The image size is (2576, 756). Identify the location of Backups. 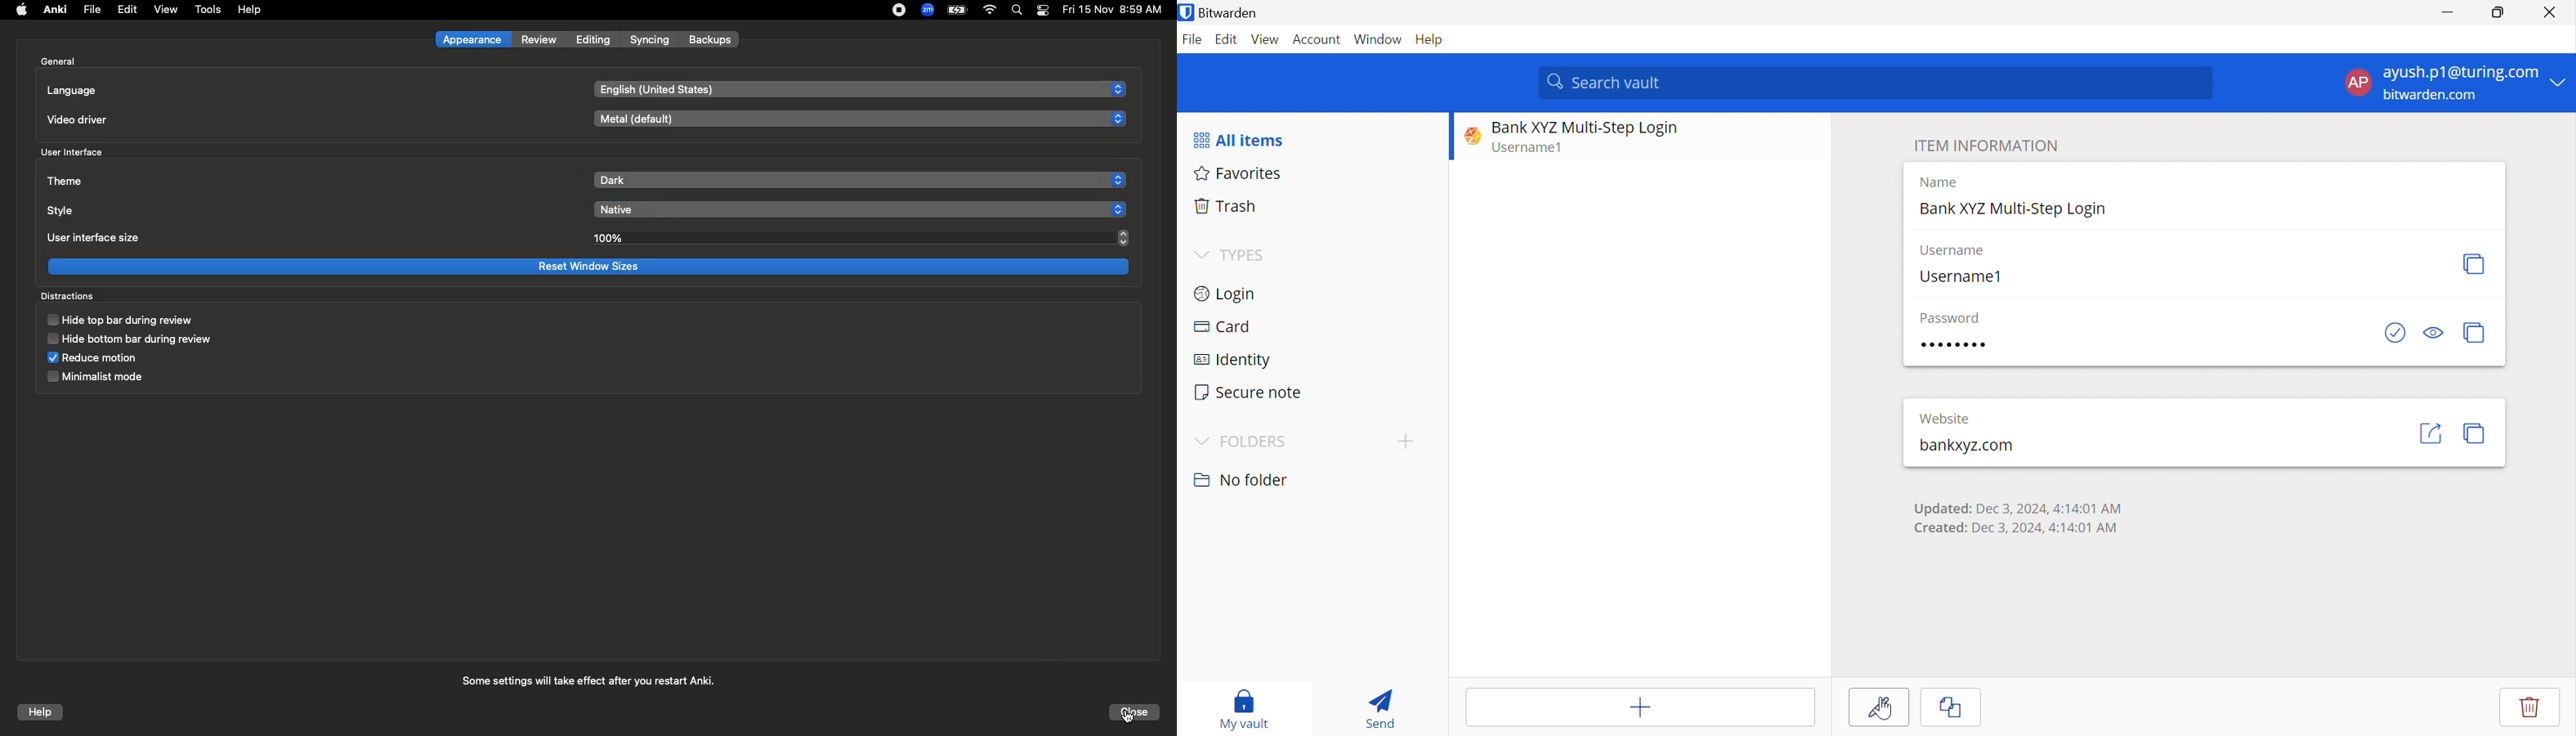
(709, 39).